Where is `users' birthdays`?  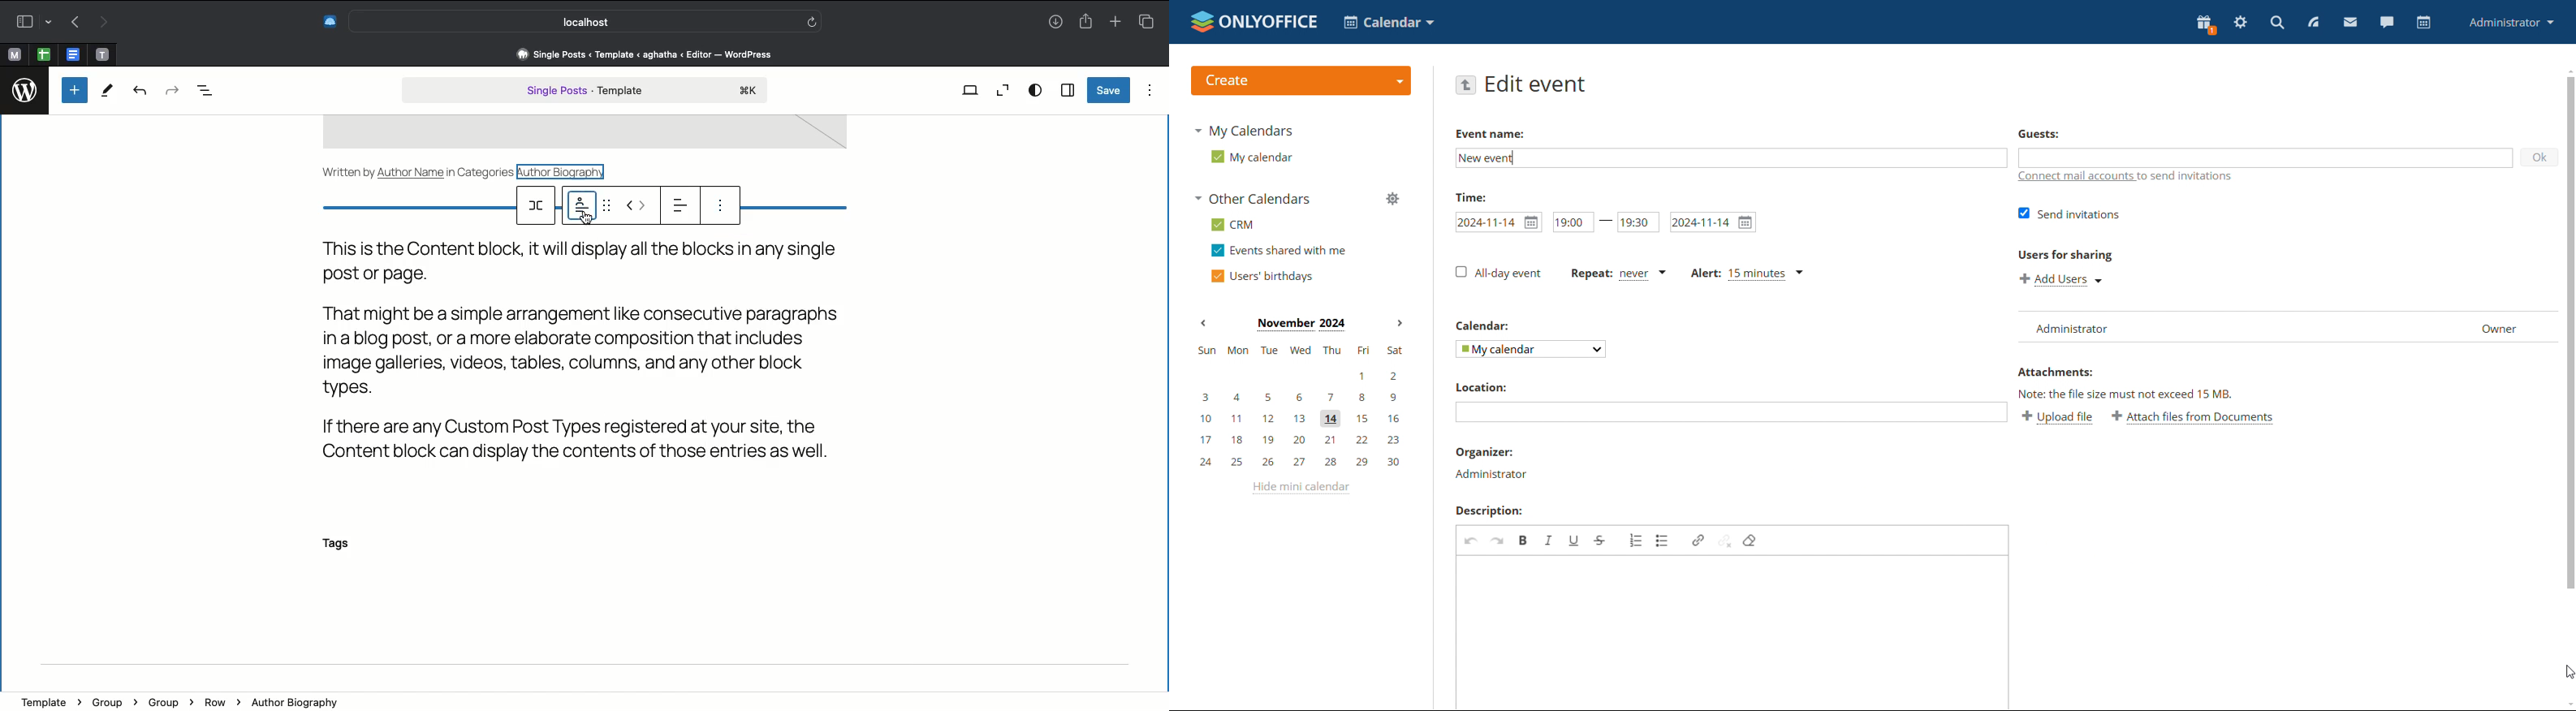 users' birthdays is located at coordinates (1261, 277).